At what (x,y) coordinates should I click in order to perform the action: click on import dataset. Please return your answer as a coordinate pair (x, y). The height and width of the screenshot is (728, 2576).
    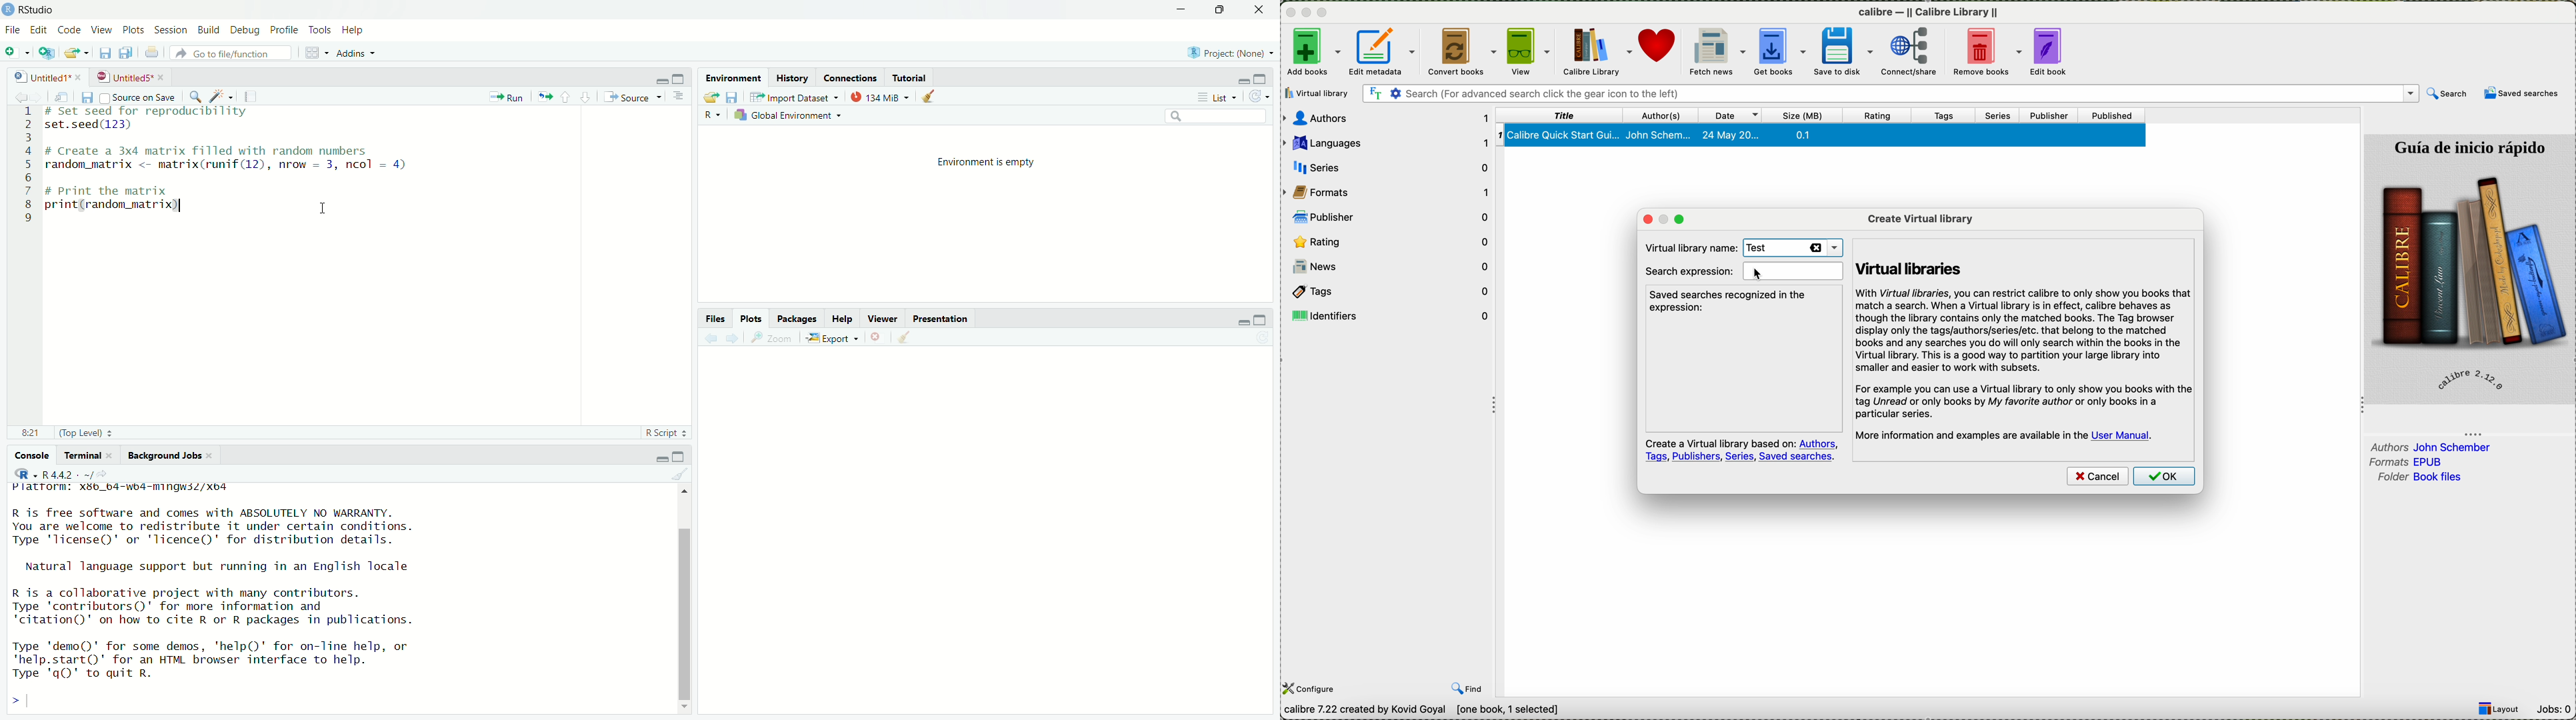
    Looking at the image, I should click on (791, 98).